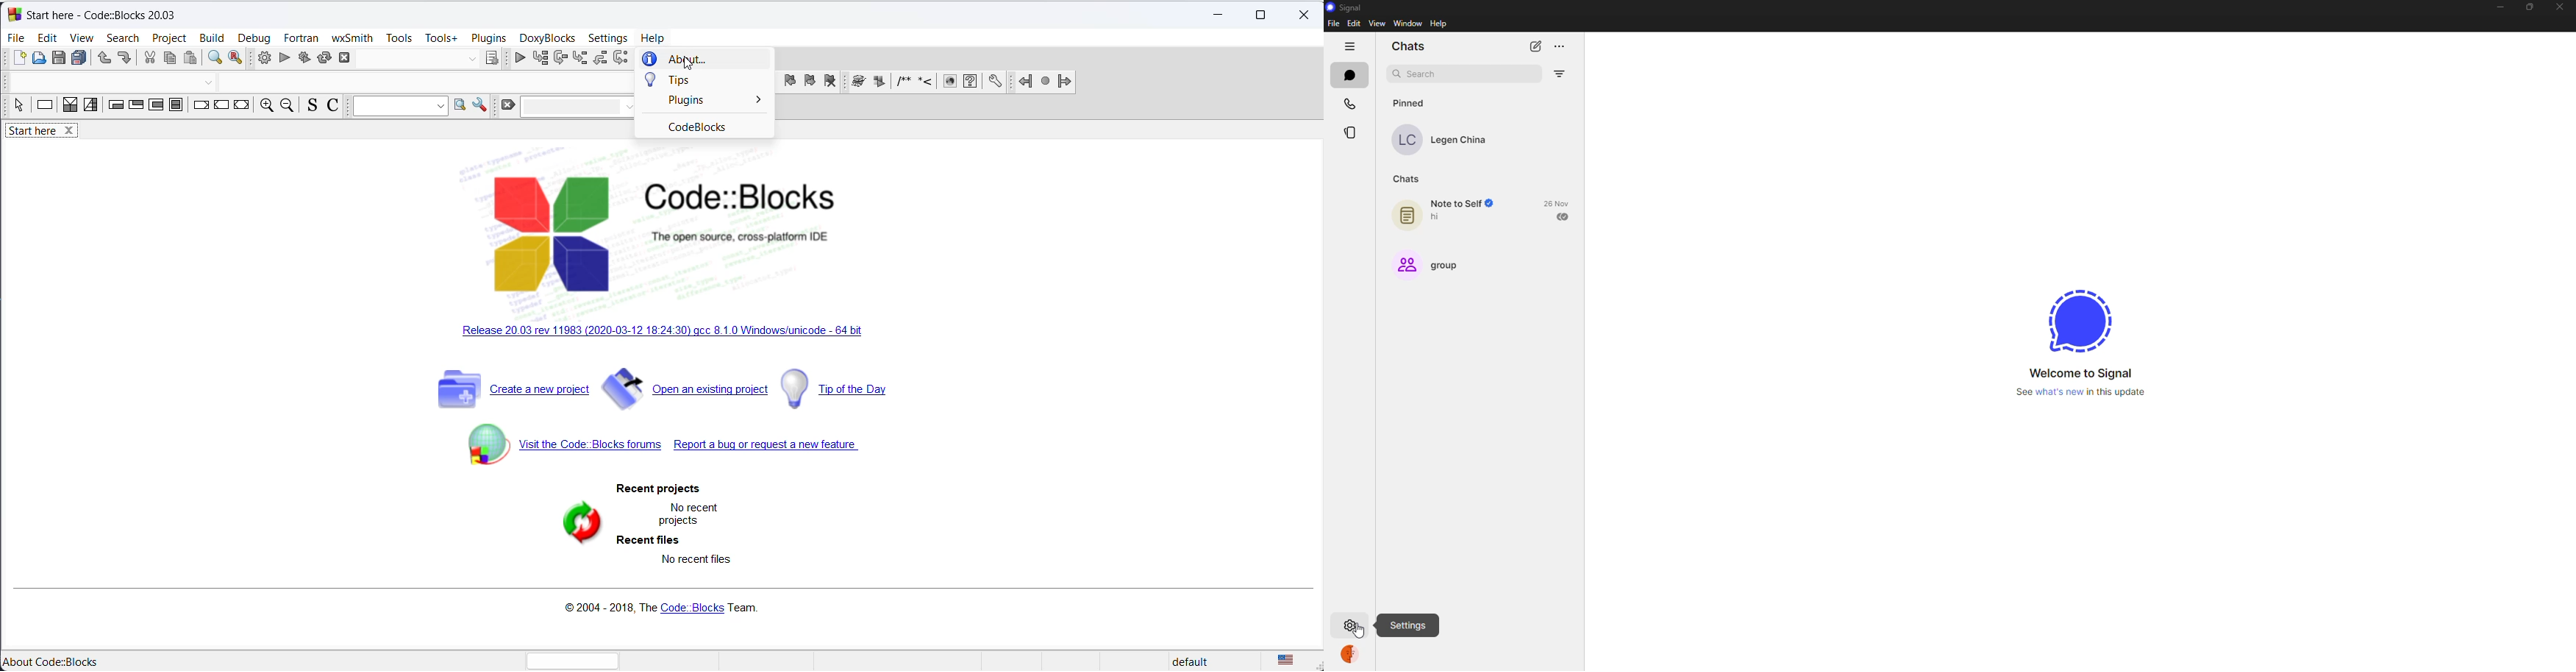  Describe the element at coordinates (810, 82) in the screenshot. I see `next bookmark` at that location.